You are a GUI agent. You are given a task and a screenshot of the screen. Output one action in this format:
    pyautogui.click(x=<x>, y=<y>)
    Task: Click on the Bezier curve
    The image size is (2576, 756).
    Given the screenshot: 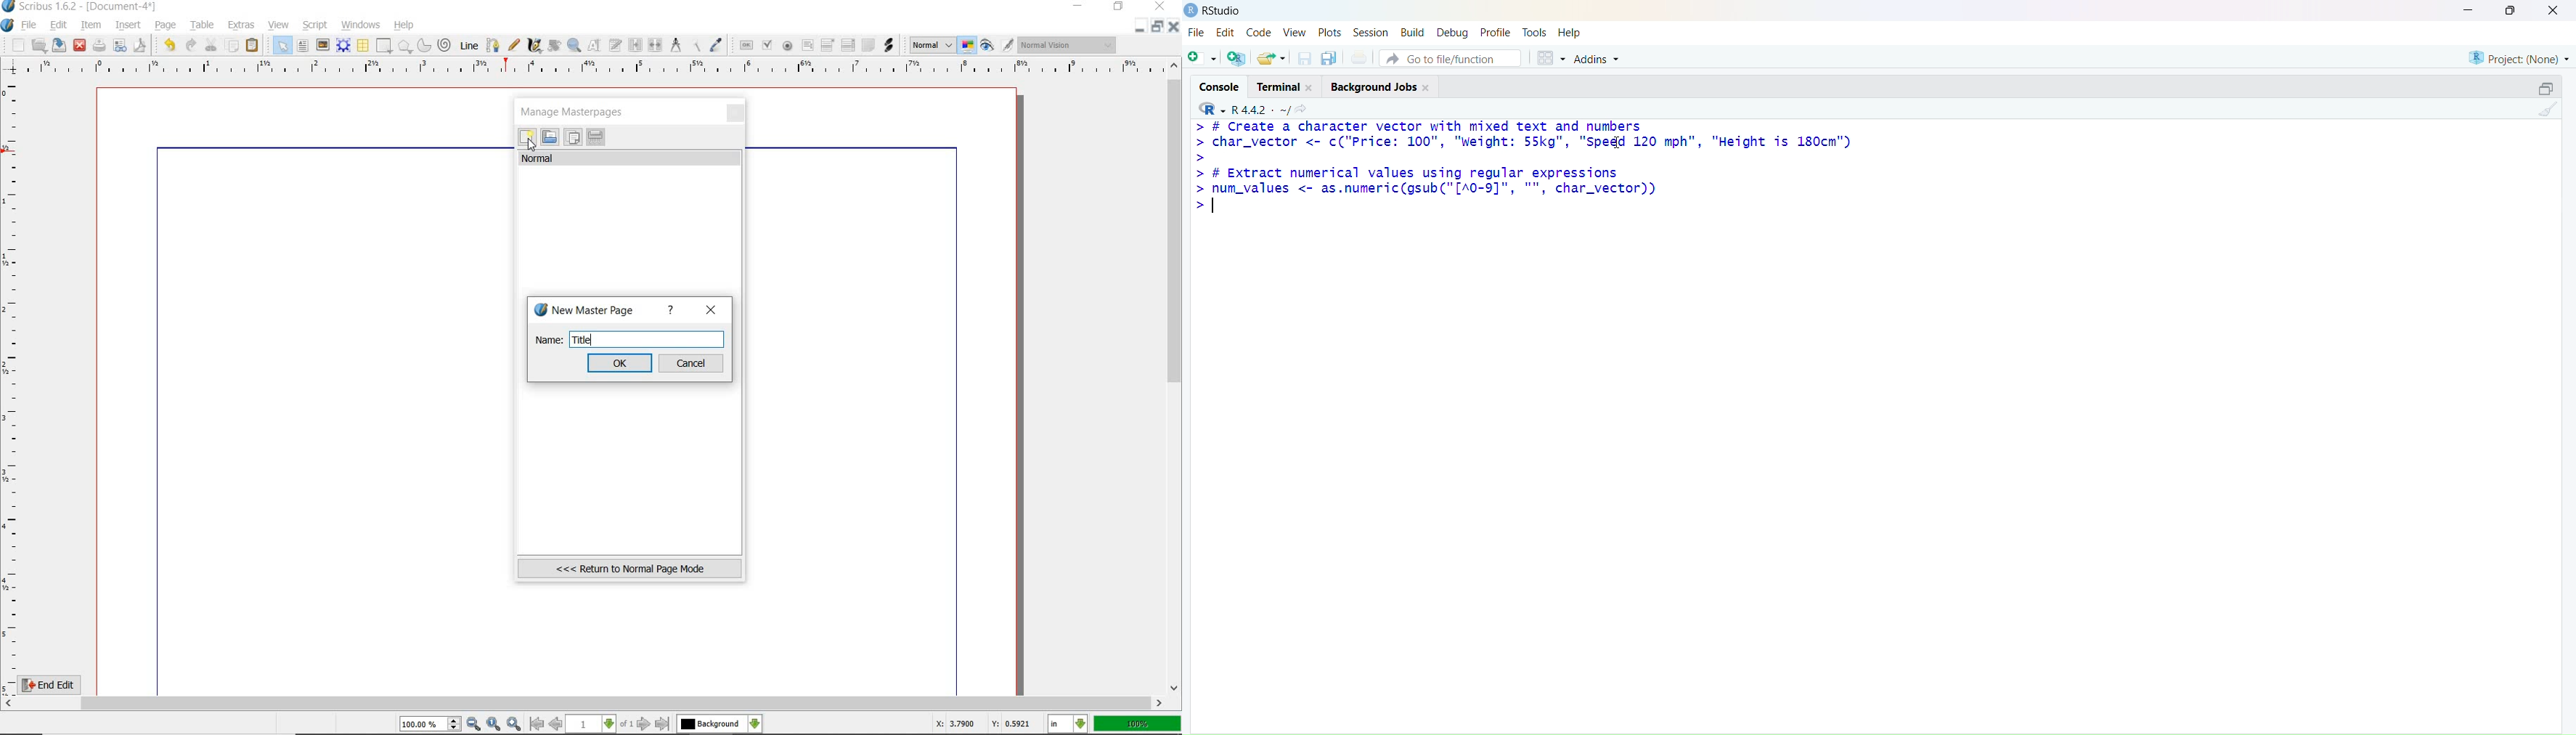 What is the action you would take?
    pyautogui.click(x=491, y=45)
    